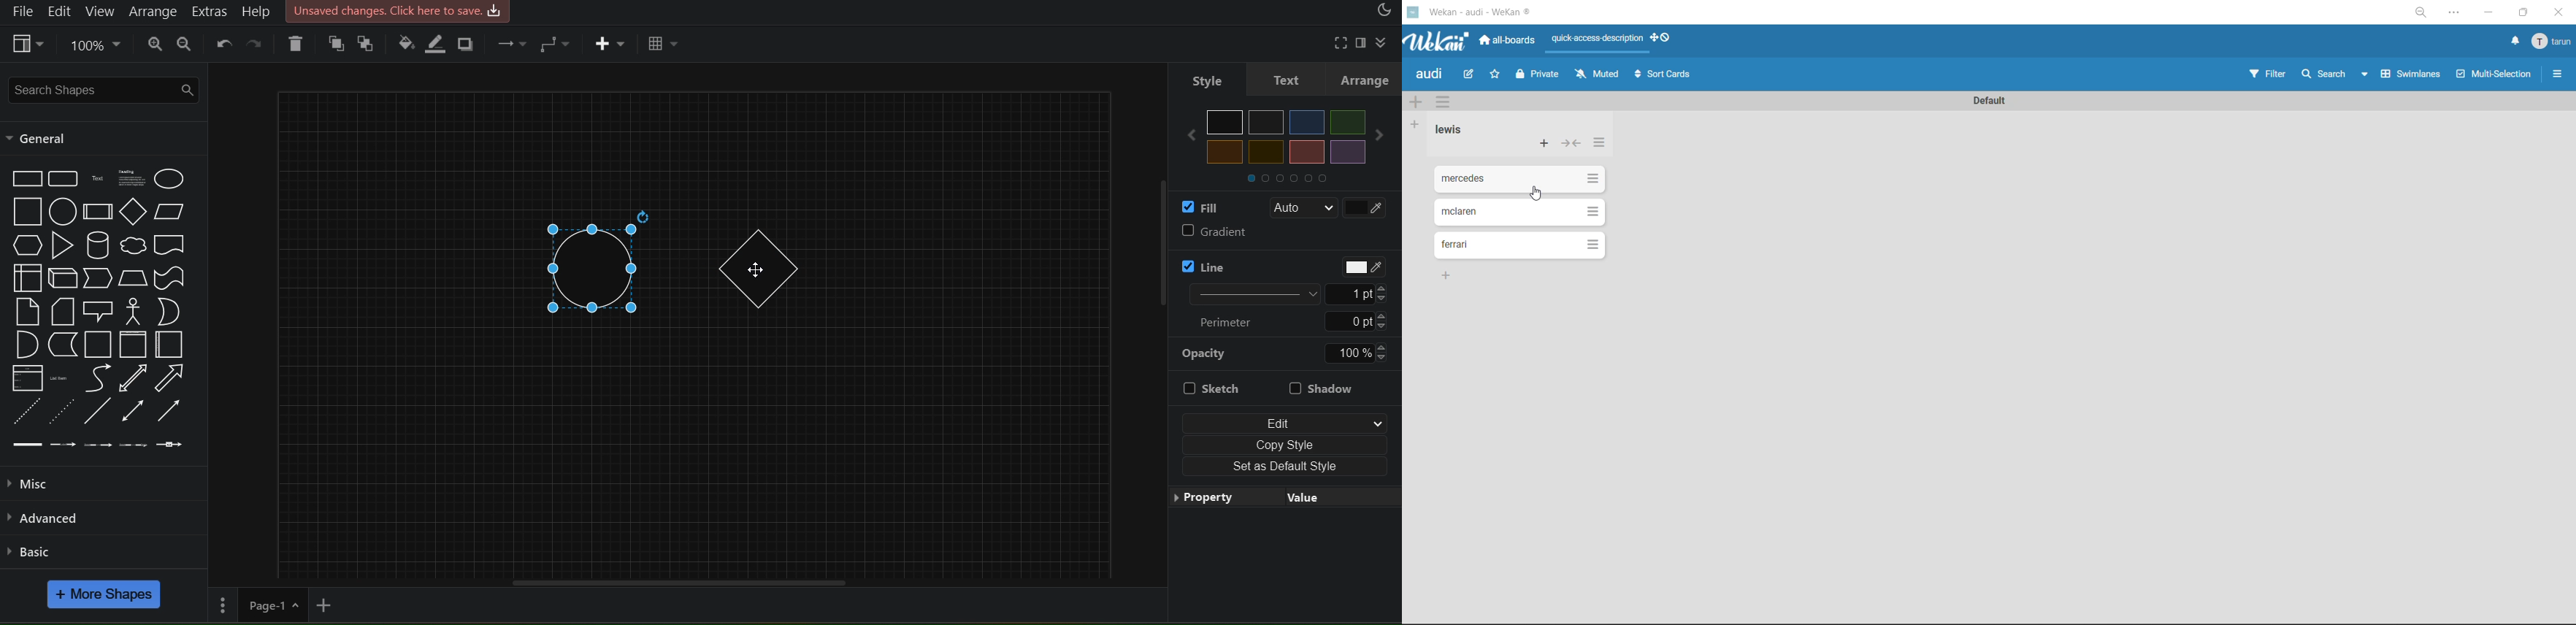  What do you see at coordinates (1371, 206) in the screenshot?
I see `fill color` at bounding box center [1371, 206].